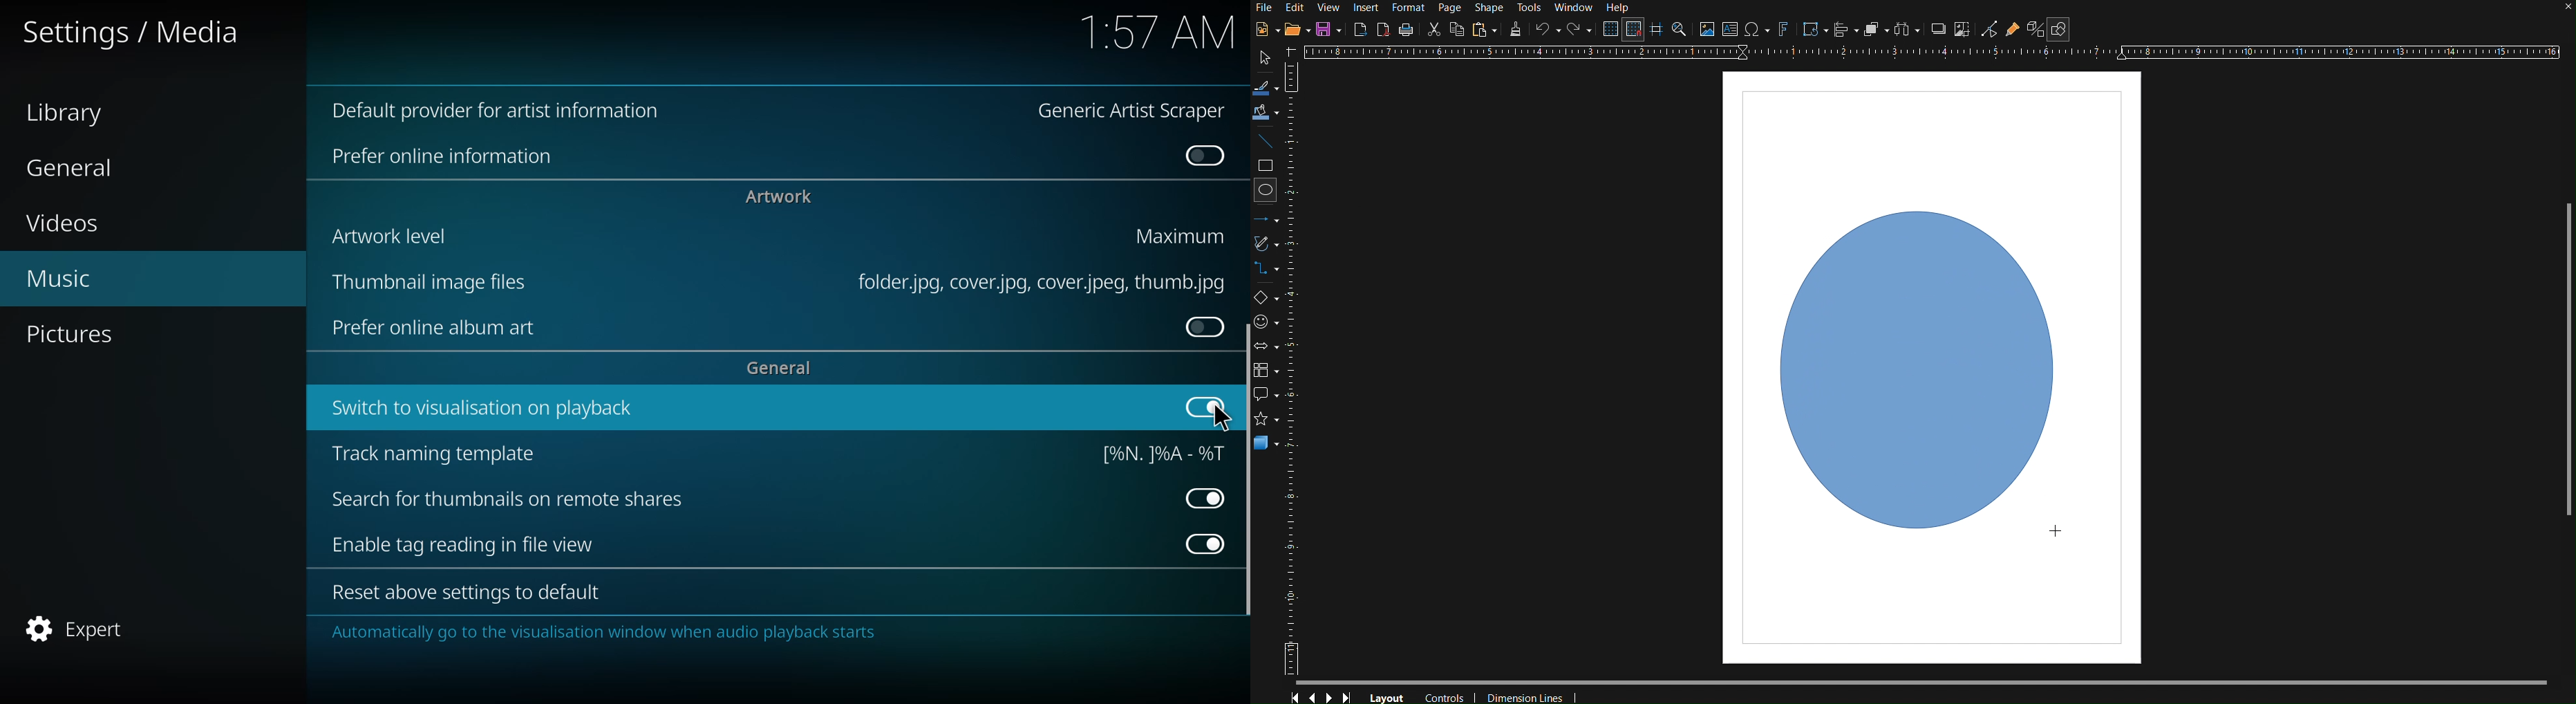  Describe the element at coordinates (1266, 443) in the screenshot. I see `3D Objects` at that location.